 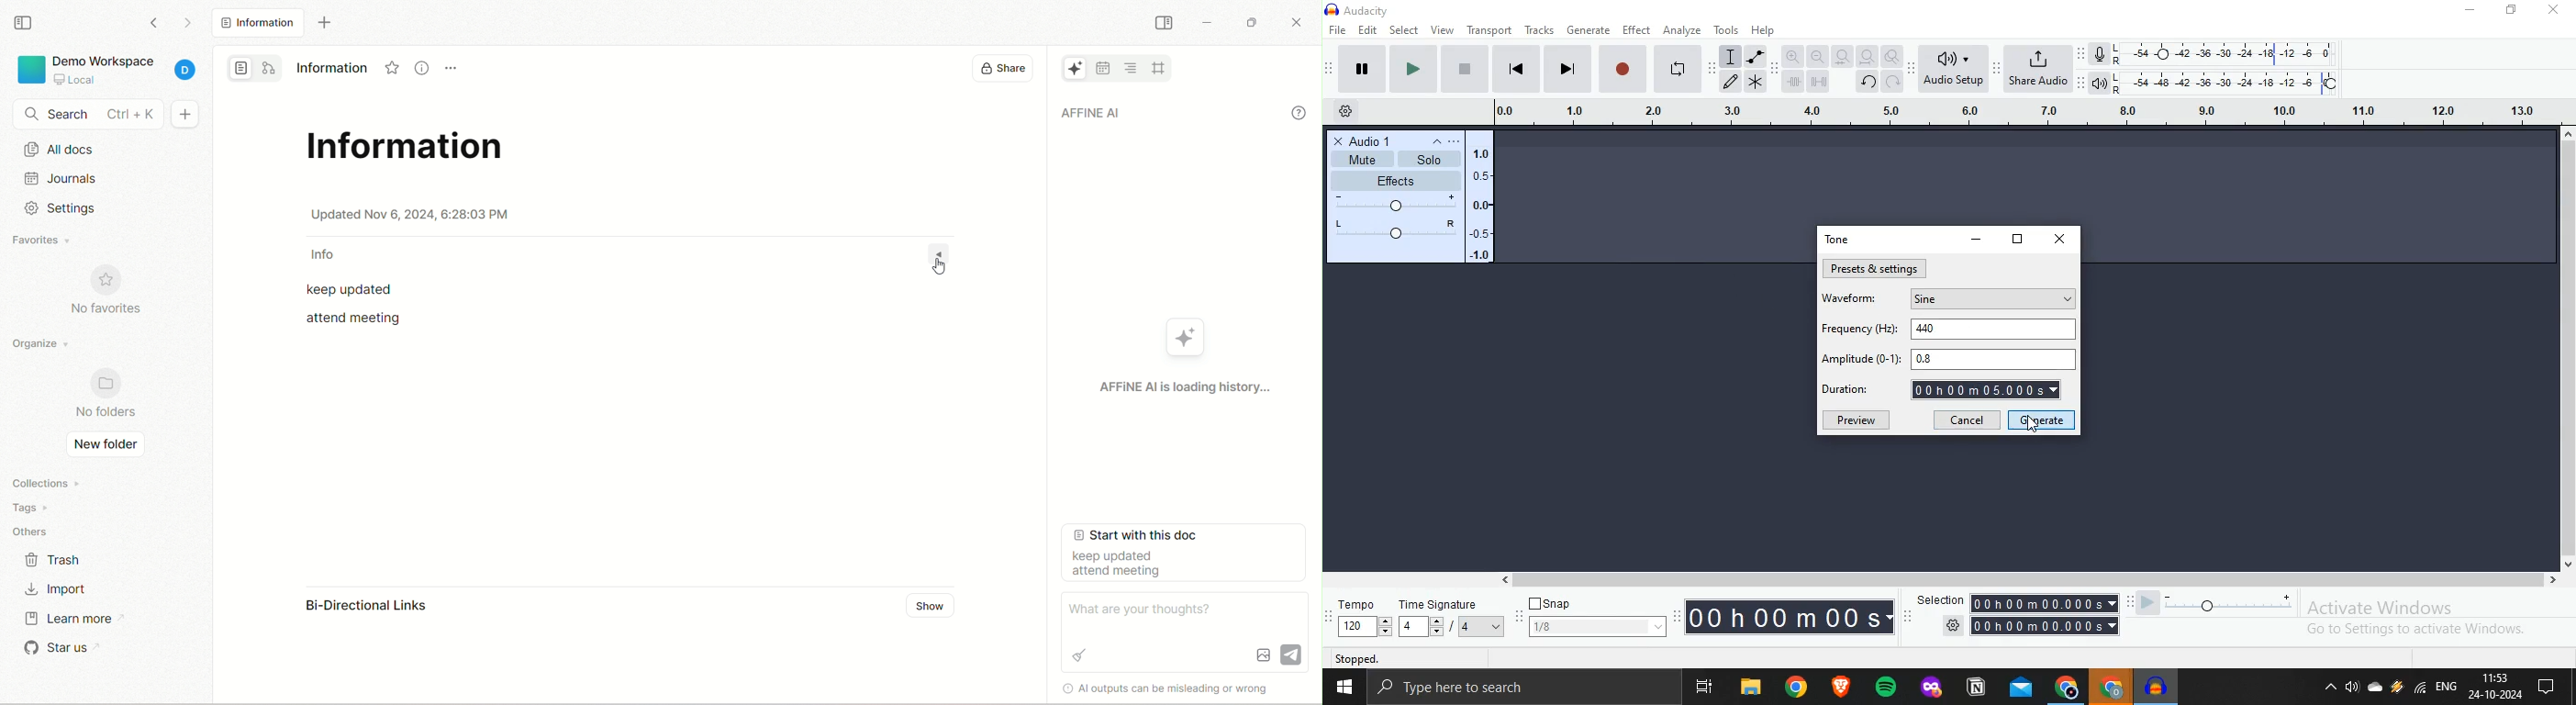 What do you see at coordinates (1756, 82) in the screenshot?
I see `Multi tool` at bounding box center [1756, 82].